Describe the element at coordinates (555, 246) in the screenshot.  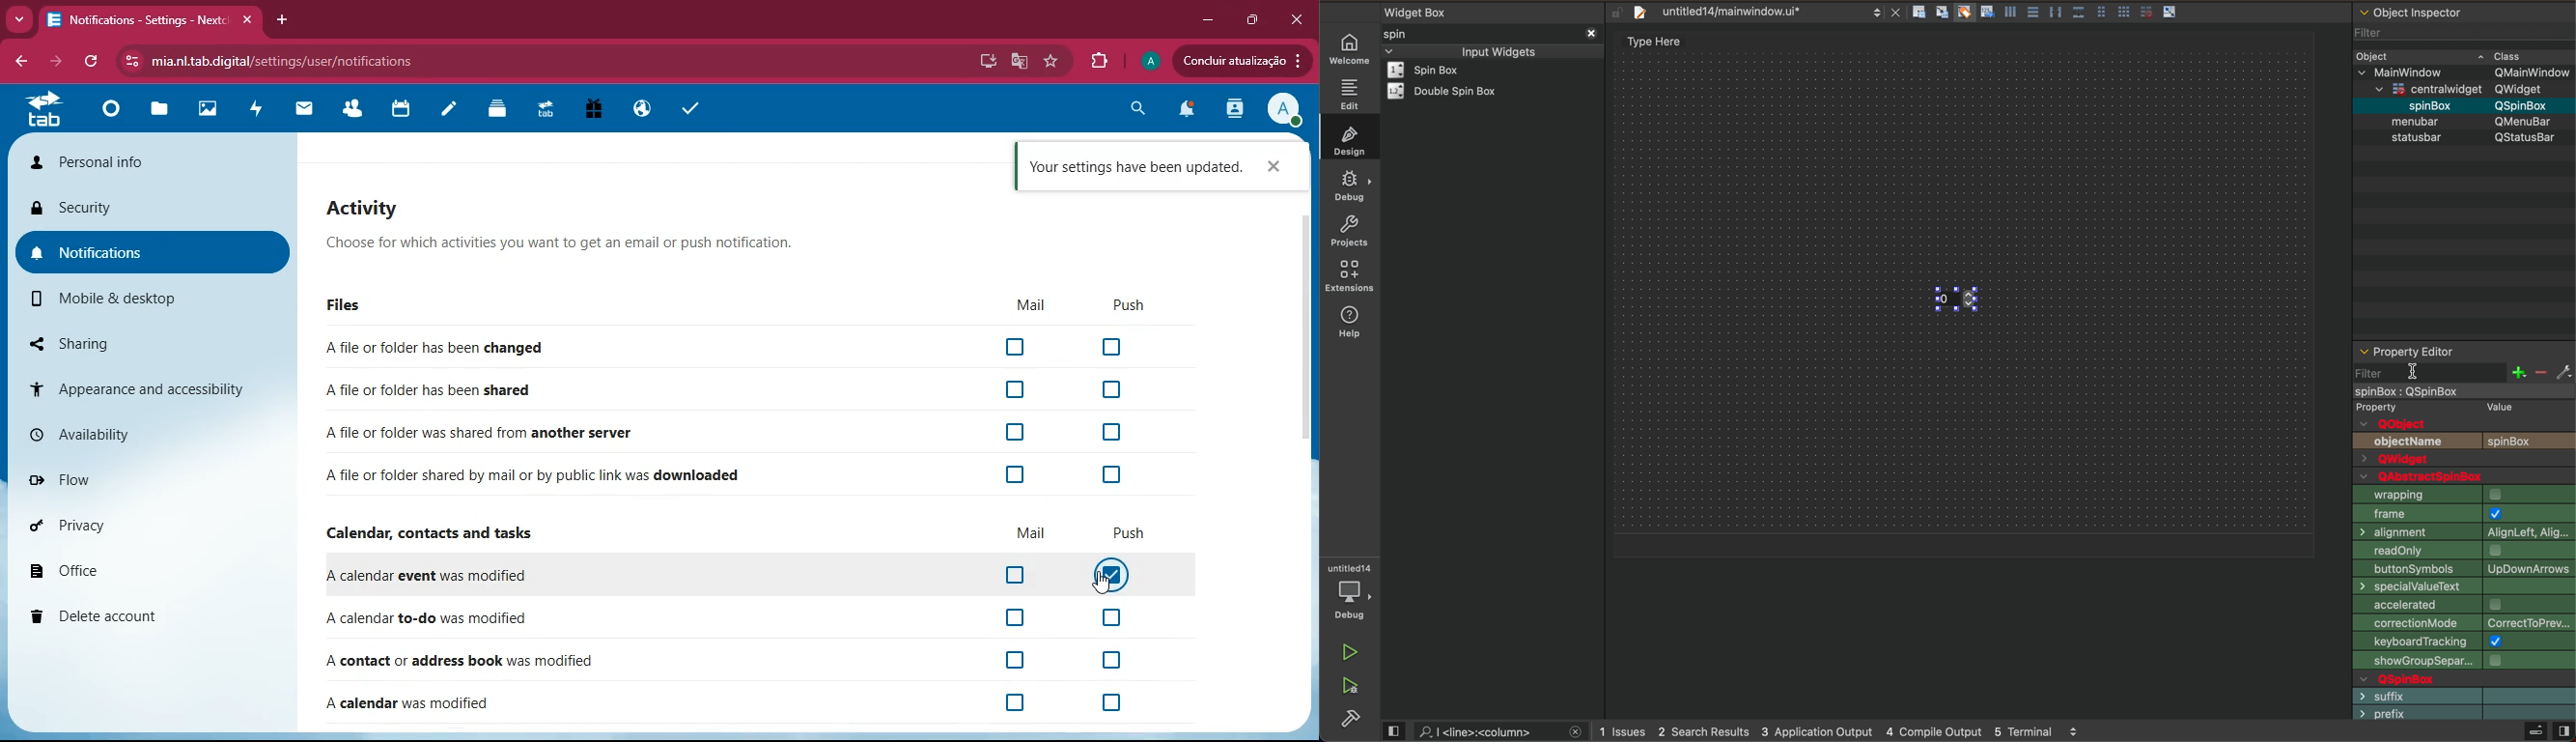
I see `Choose for which activities you want to get an email or push notification.` at that location.